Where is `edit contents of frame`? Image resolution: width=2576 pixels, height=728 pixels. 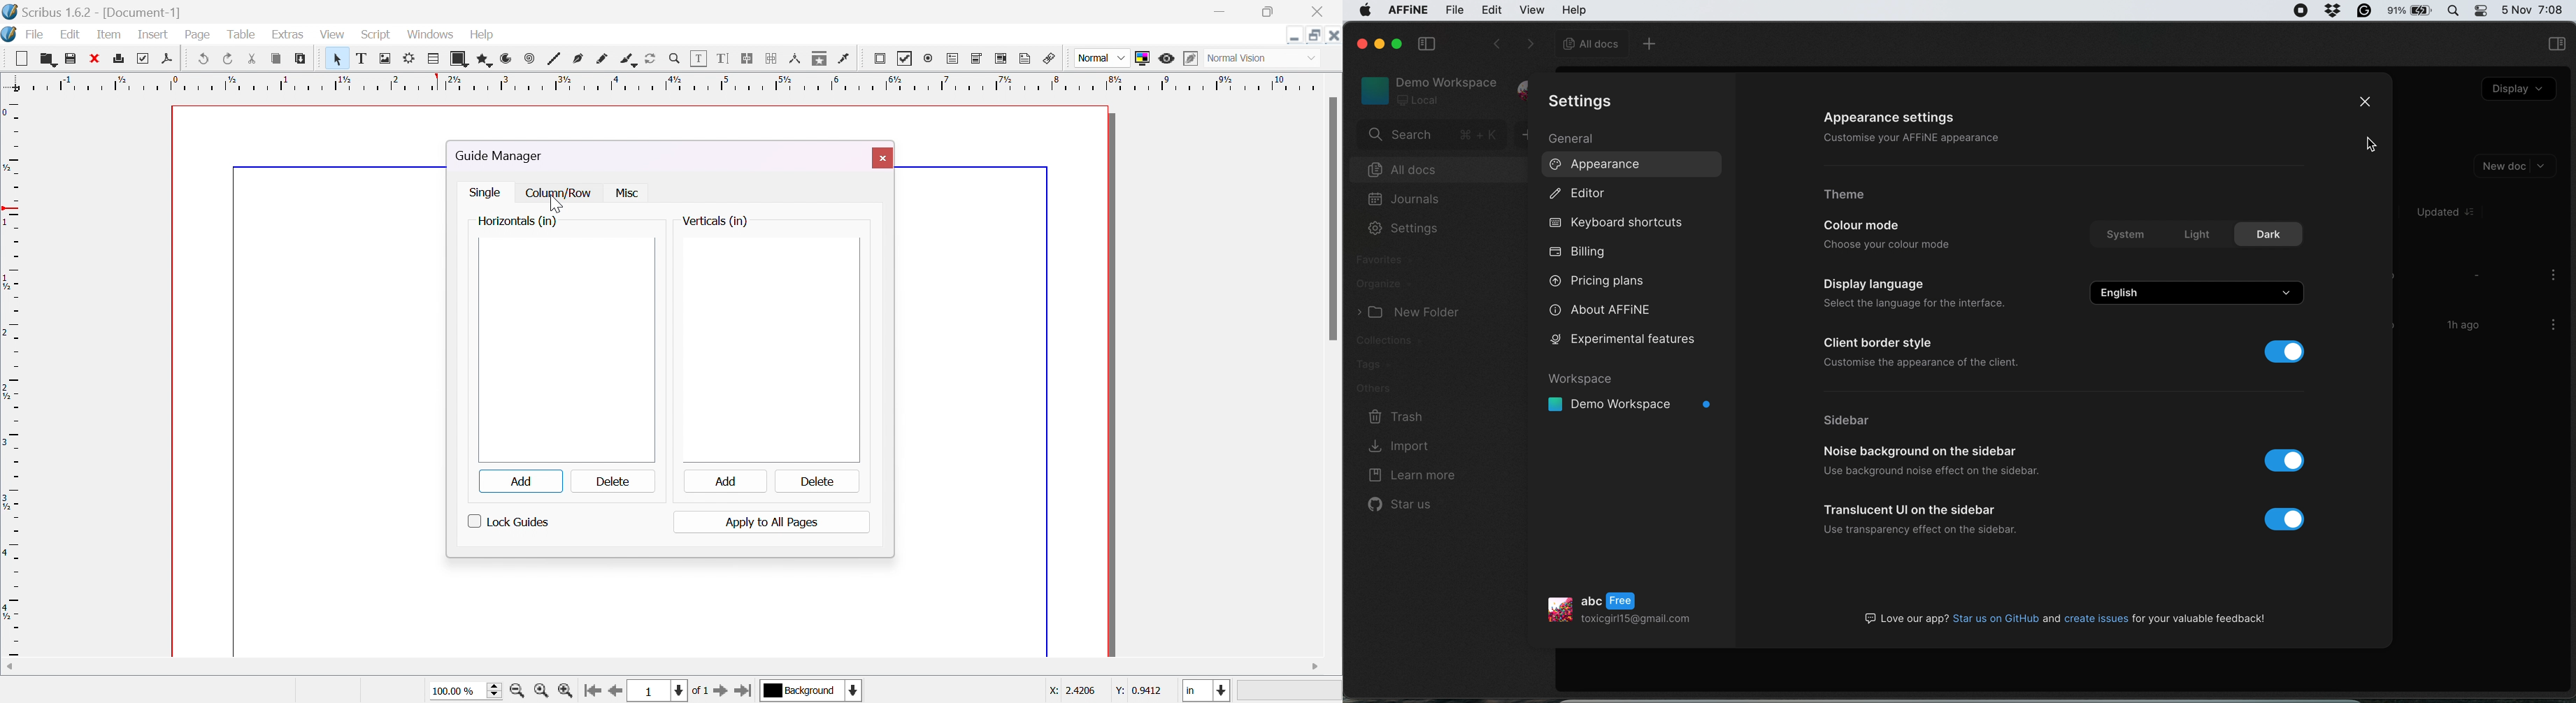 edit contents of frame is located at coordinates (701, 59).